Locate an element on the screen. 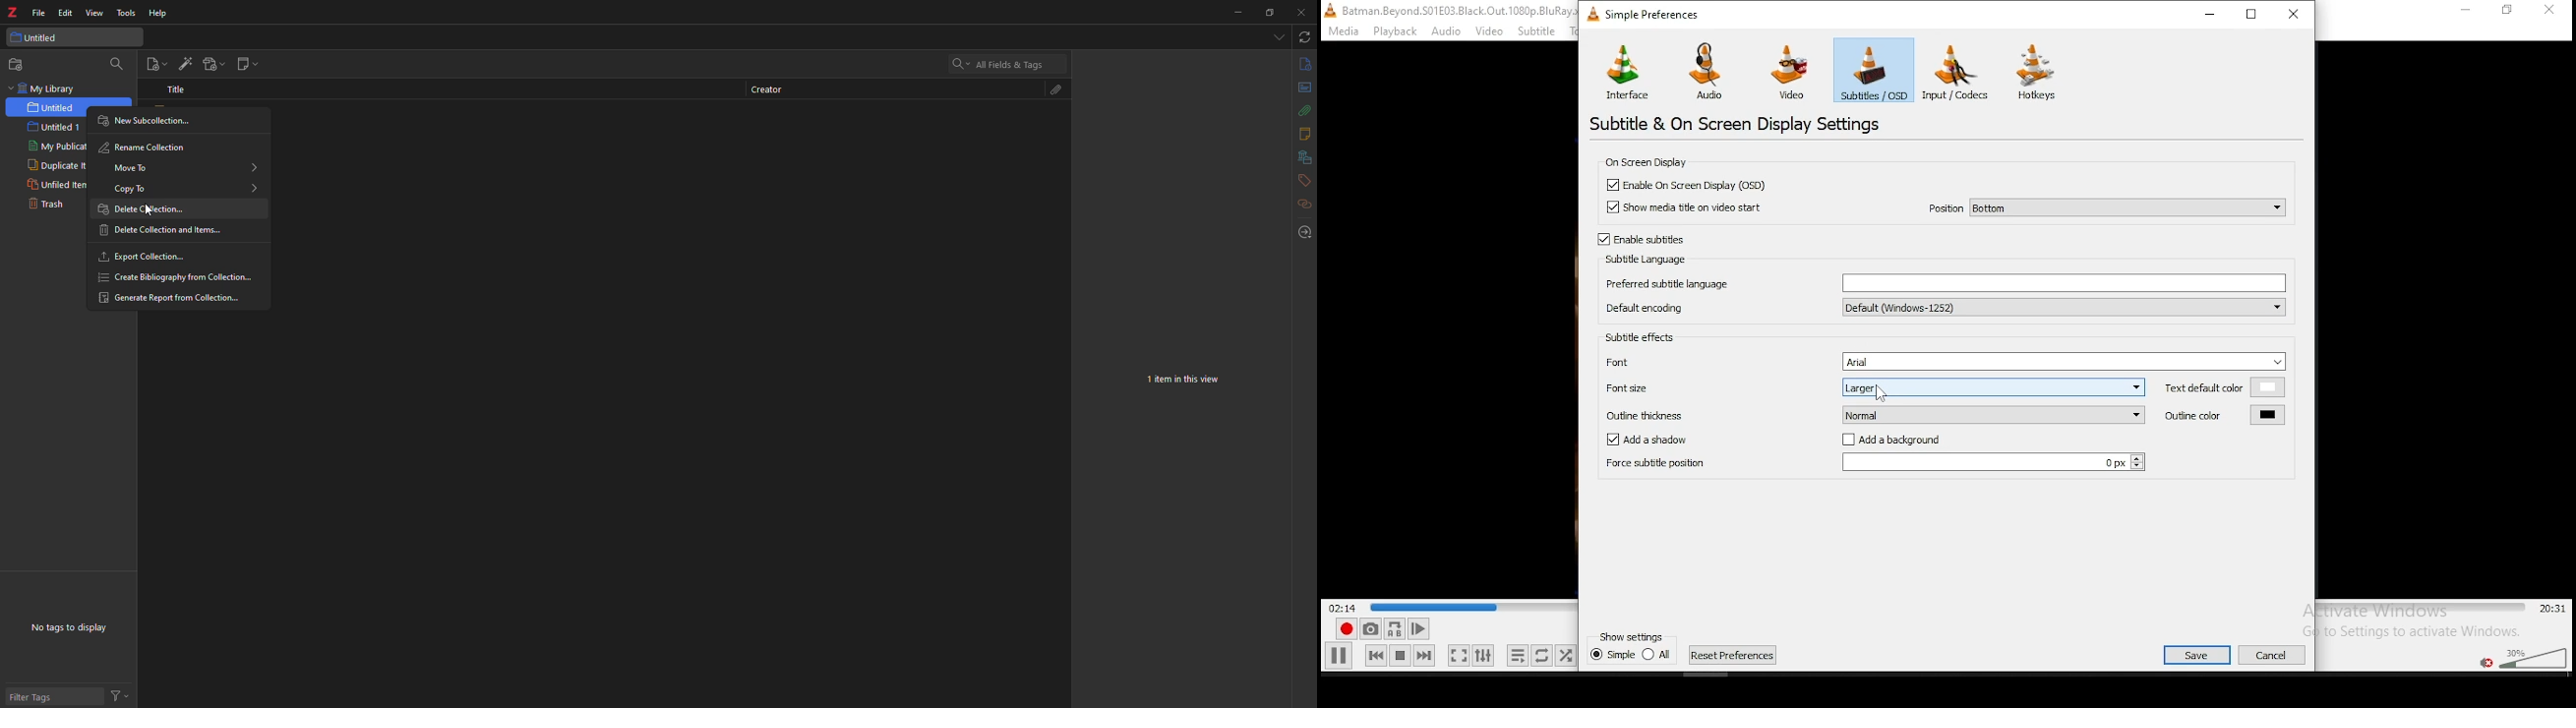 The image size is (2576, 728). unfiled items is located at coordinates (56, 186).